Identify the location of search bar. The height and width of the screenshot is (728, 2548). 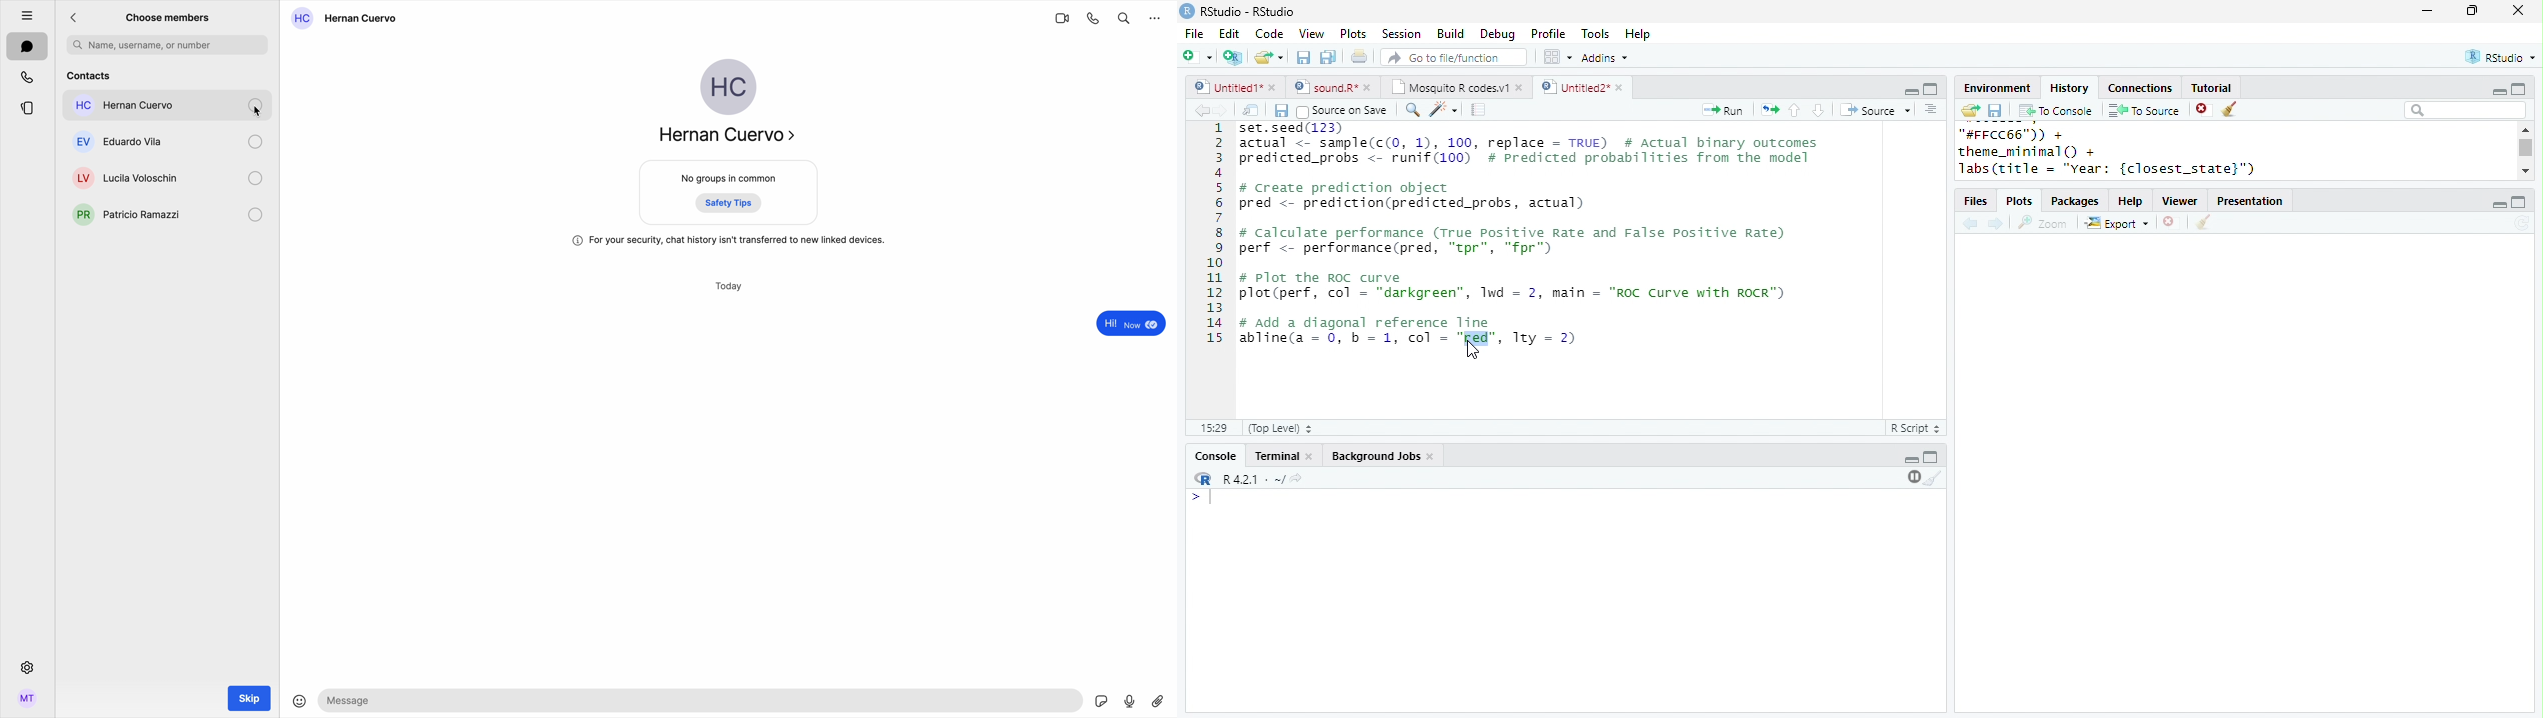
(2465, 109).